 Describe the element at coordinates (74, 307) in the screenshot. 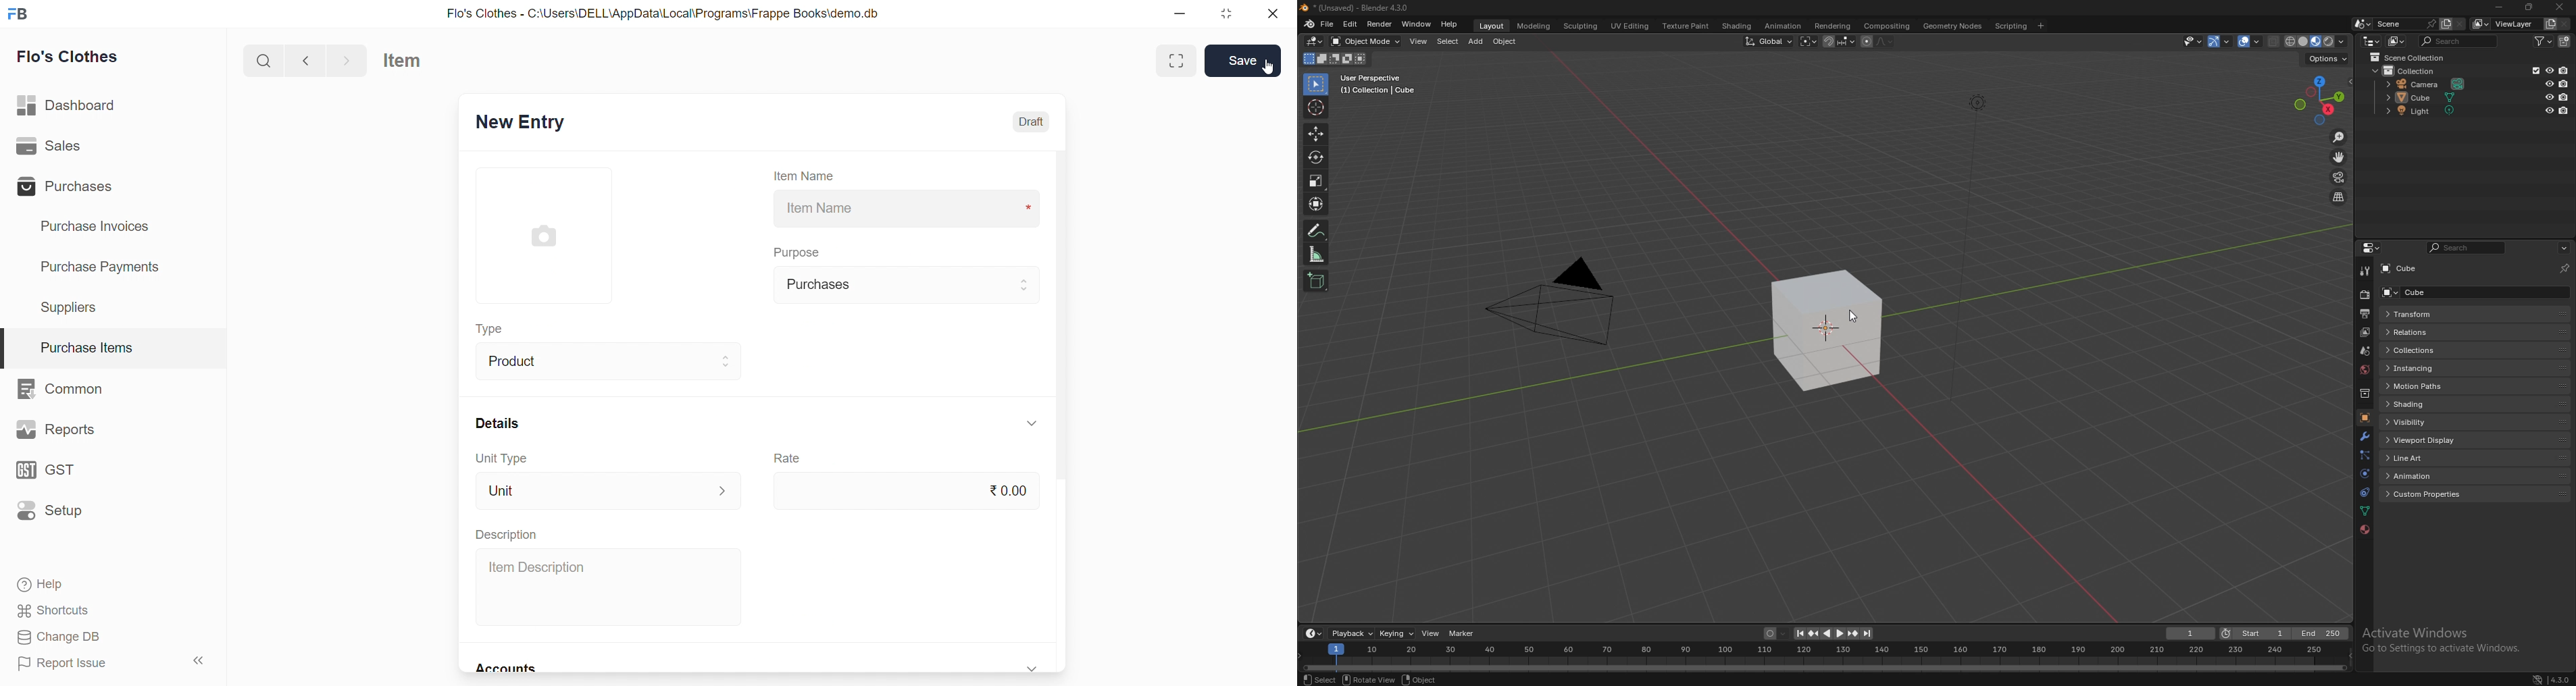

I see `Suppliers` at that location.